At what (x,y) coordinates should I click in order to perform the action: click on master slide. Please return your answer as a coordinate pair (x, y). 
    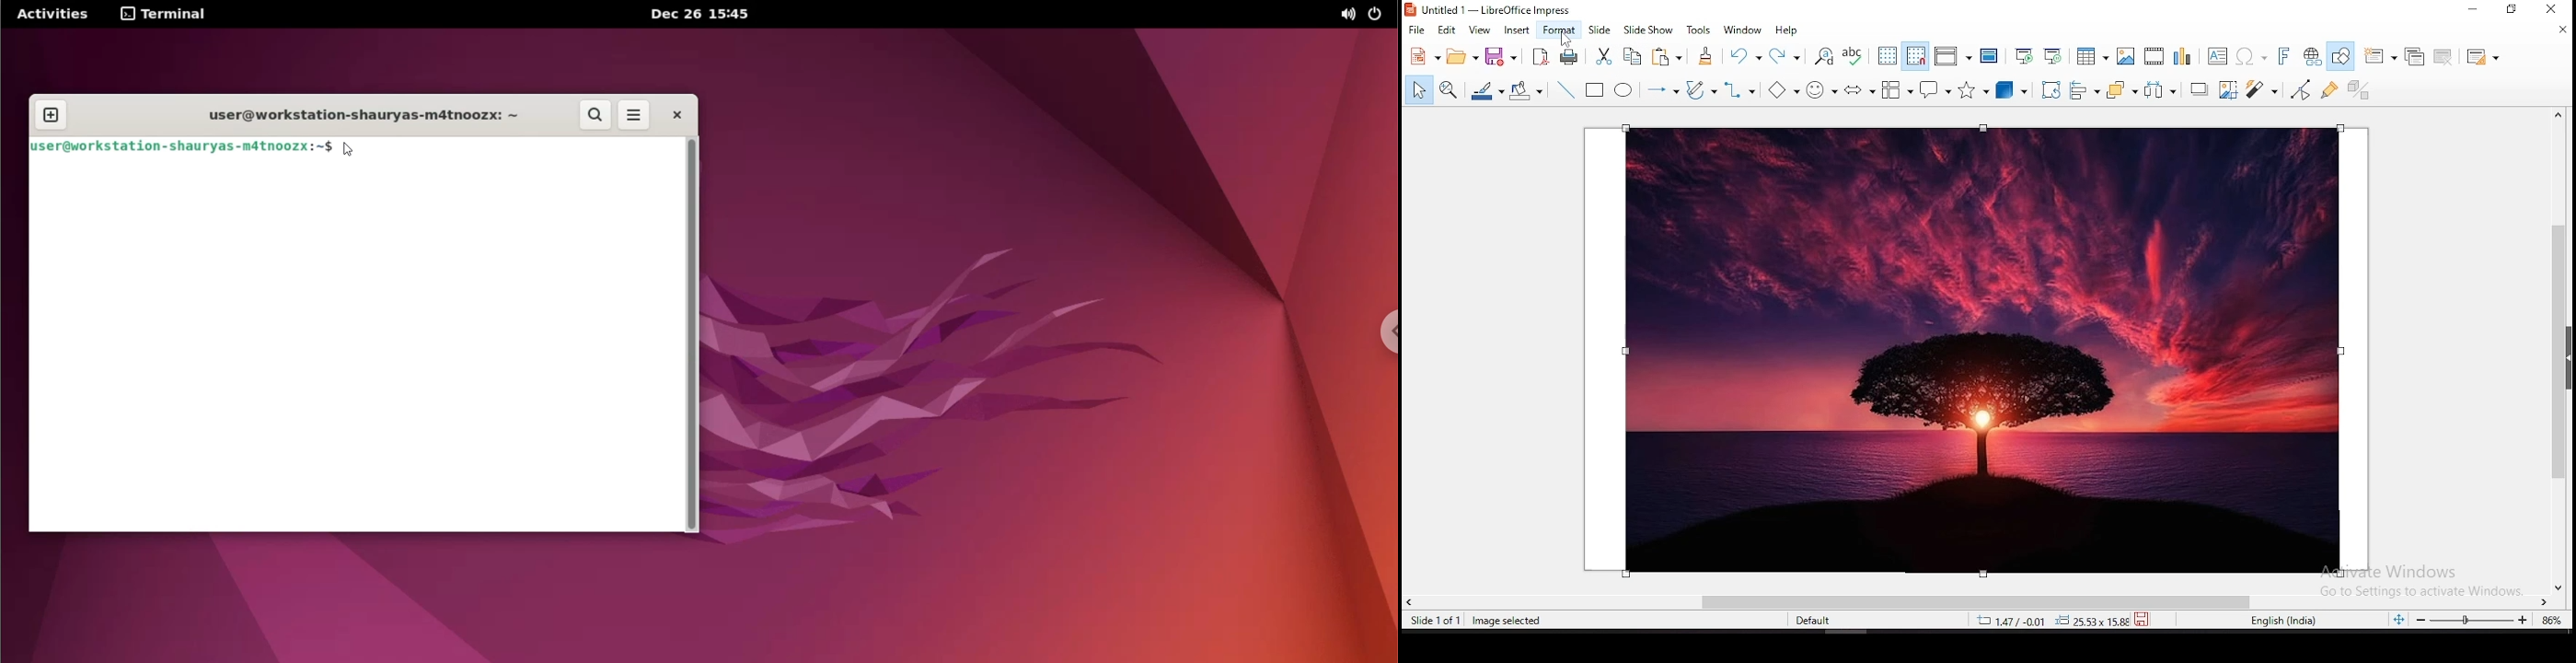
    Looking at the image, I should click on (1988, 55).